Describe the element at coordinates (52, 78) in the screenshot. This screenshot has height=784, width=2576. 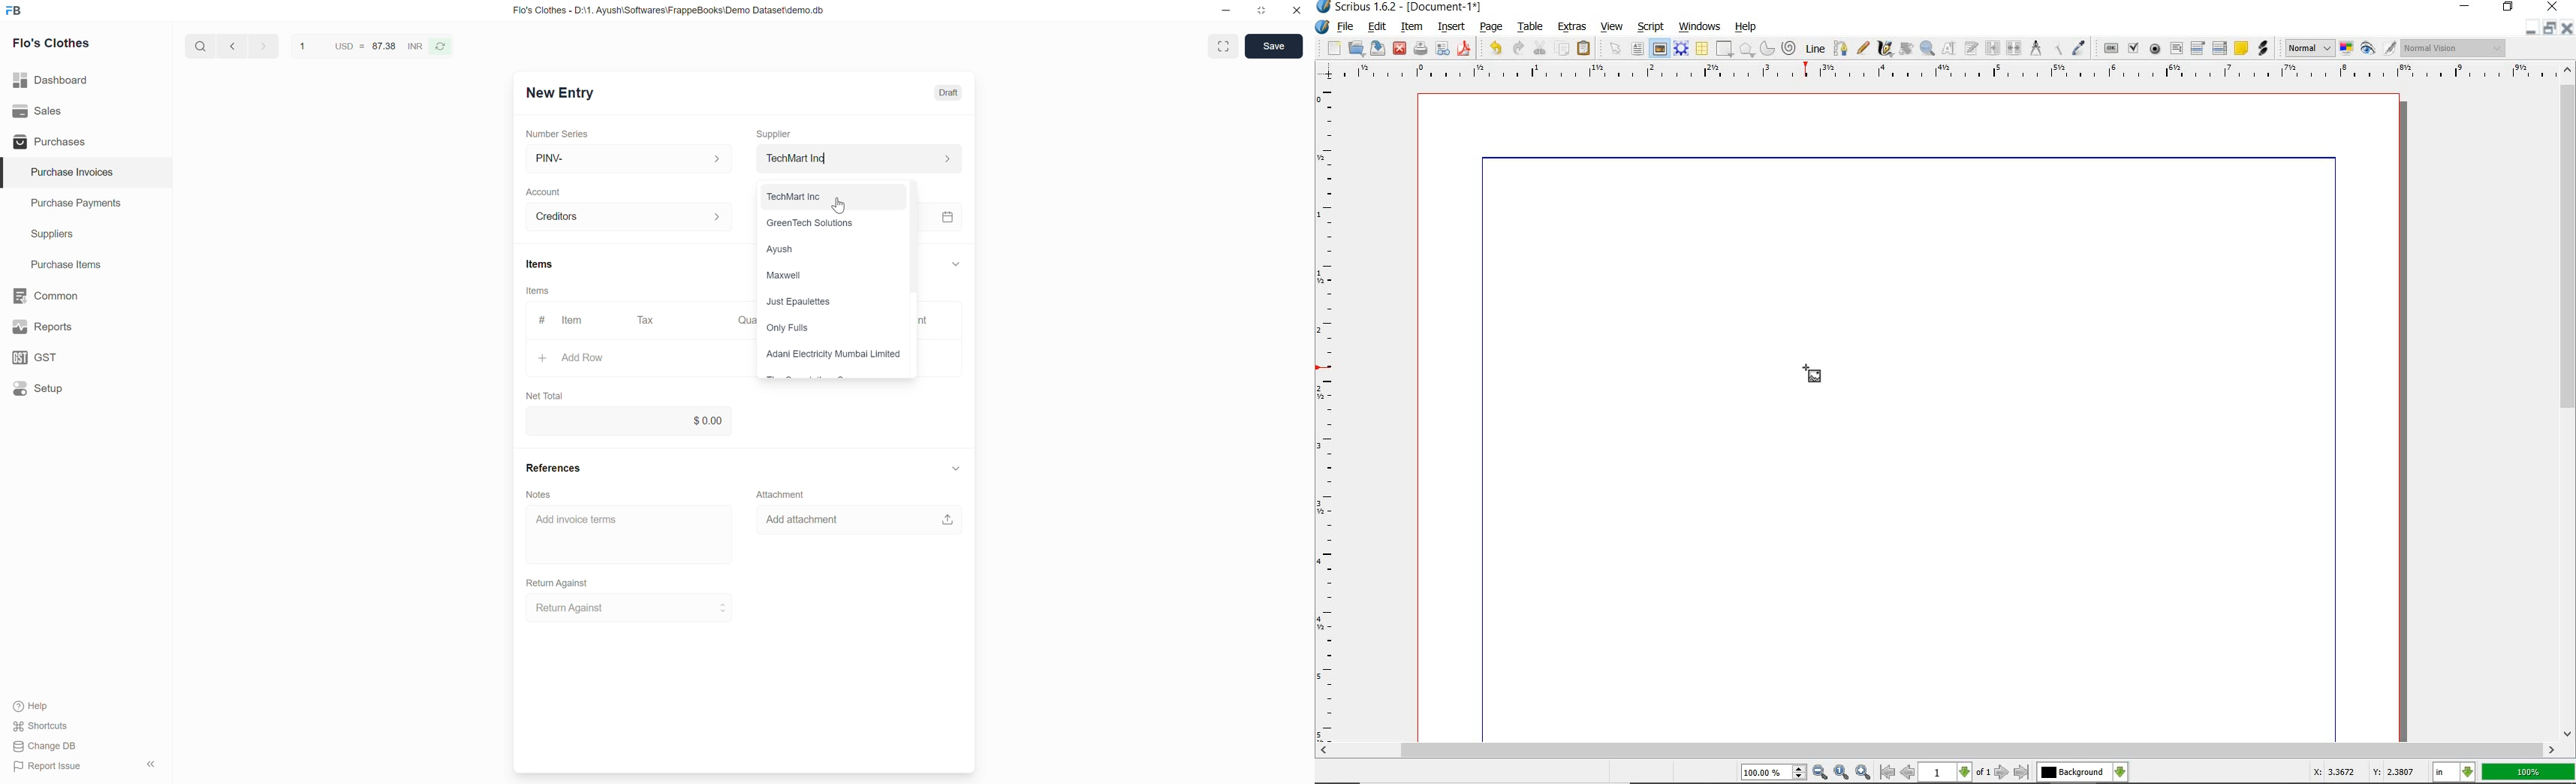
I see `Dashboard` at that location.